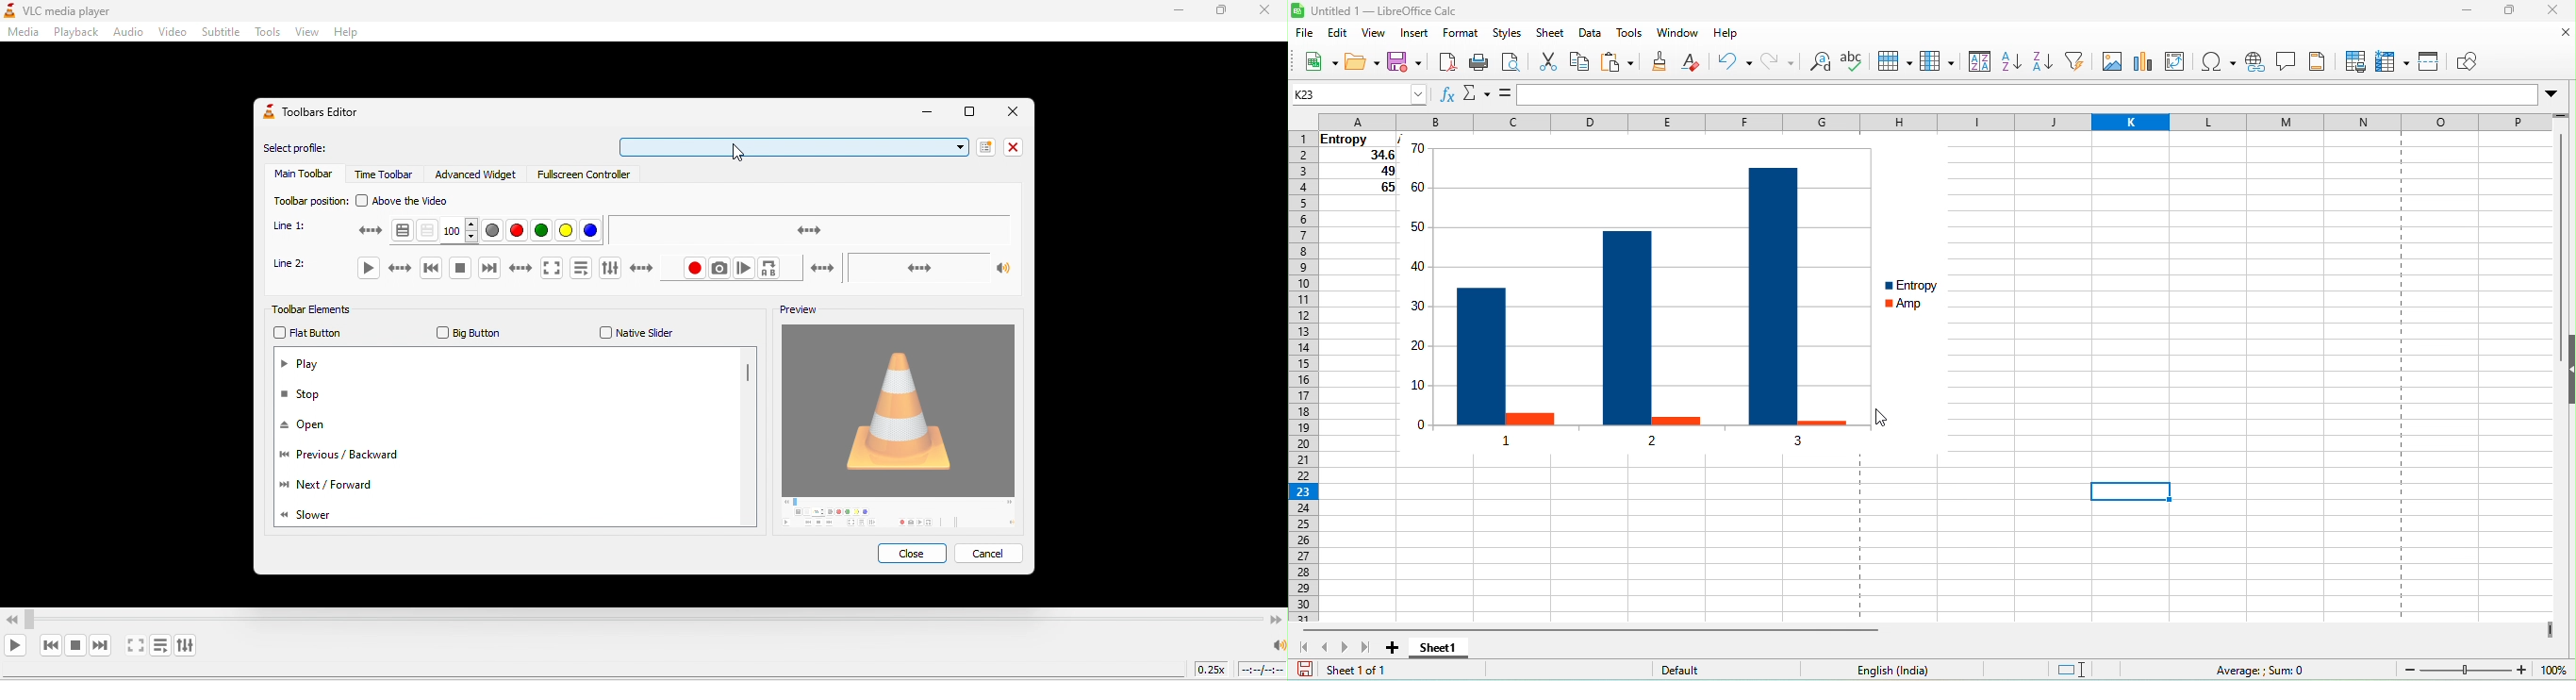 The height and width of the screenshot is (700, 2576). What do you see at coordinates (1356, 157) in the screenshot?
I see `34.6` at bounding box center [1356, 157].